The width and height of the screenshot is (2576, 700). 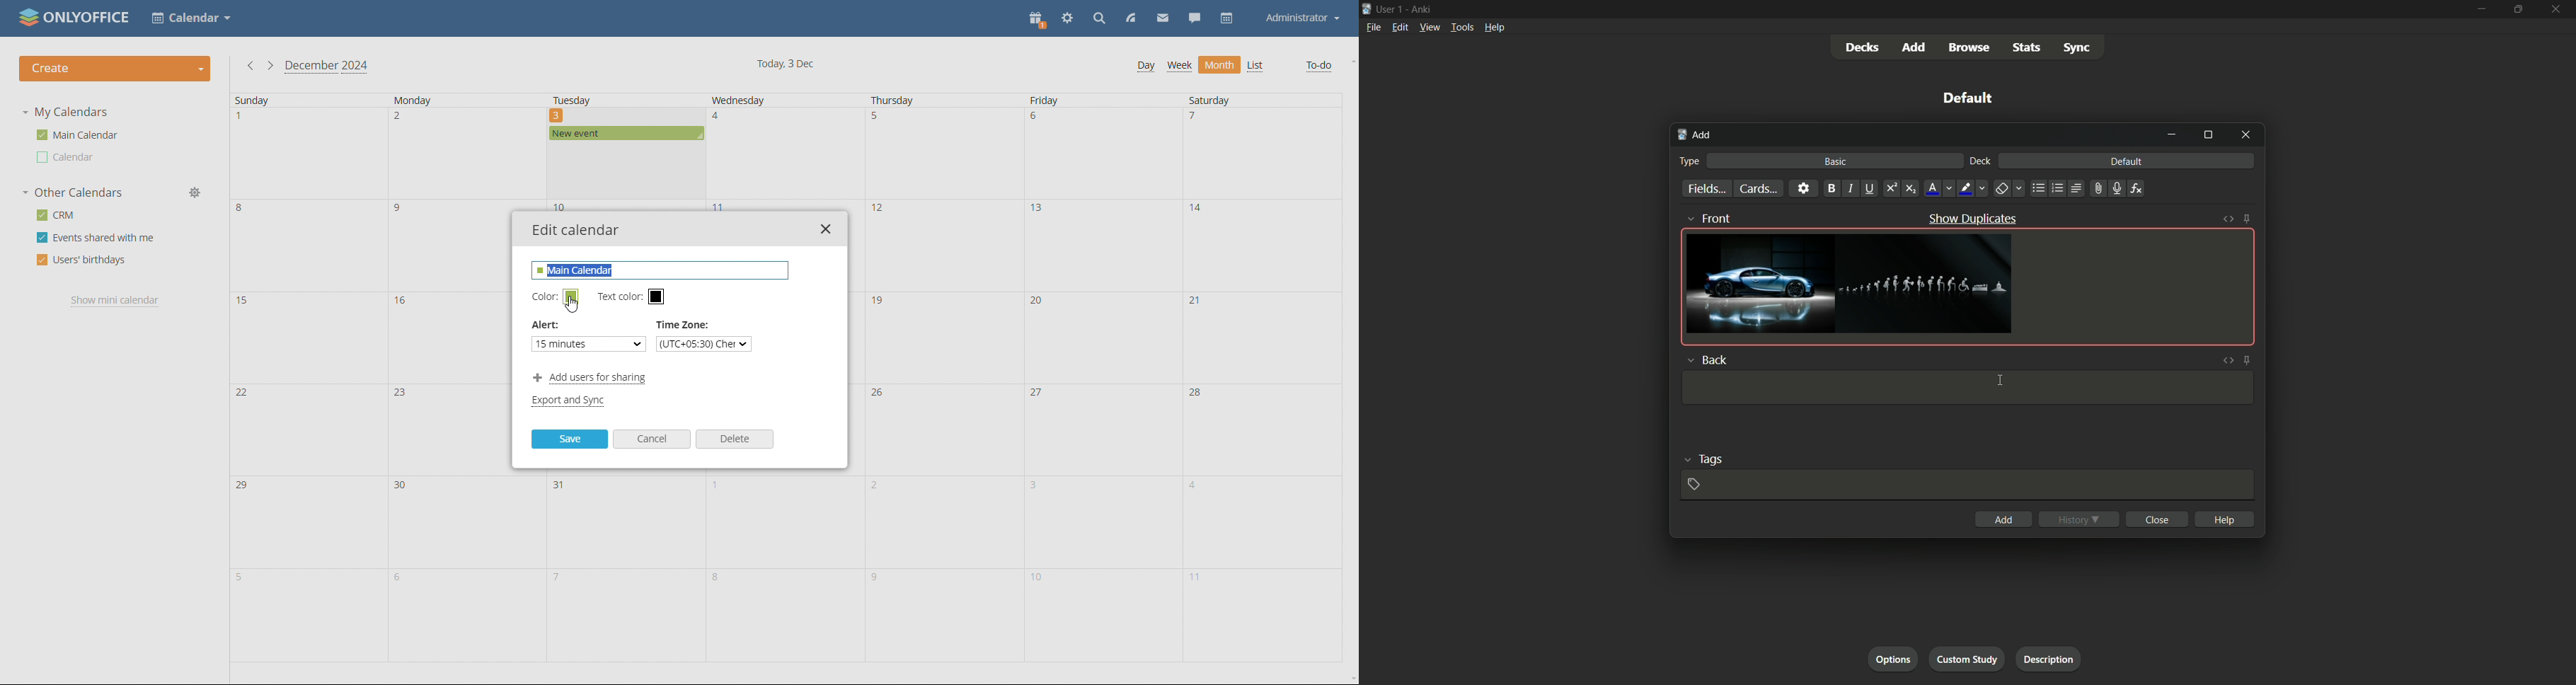 I want to click on previous month, so click(x=248, y=66).